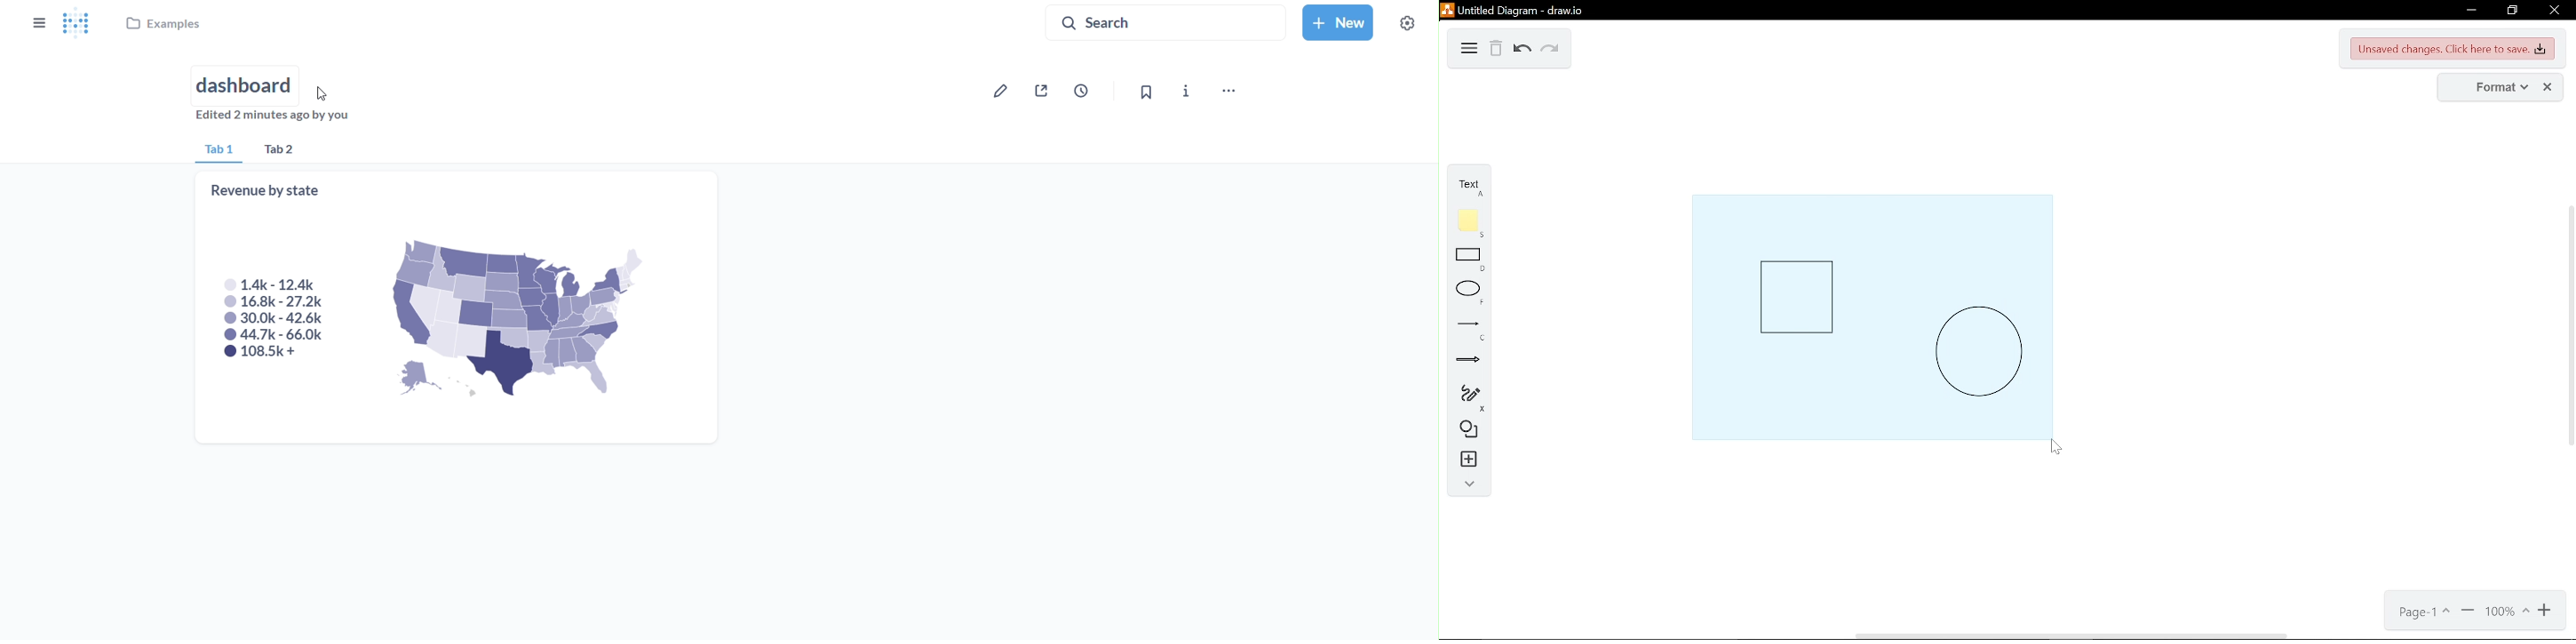  What do you see at coordinates (1523, 9) in the screenshot?
I see `untitled diagram - draw.io` at bounding box center [1523, 9].